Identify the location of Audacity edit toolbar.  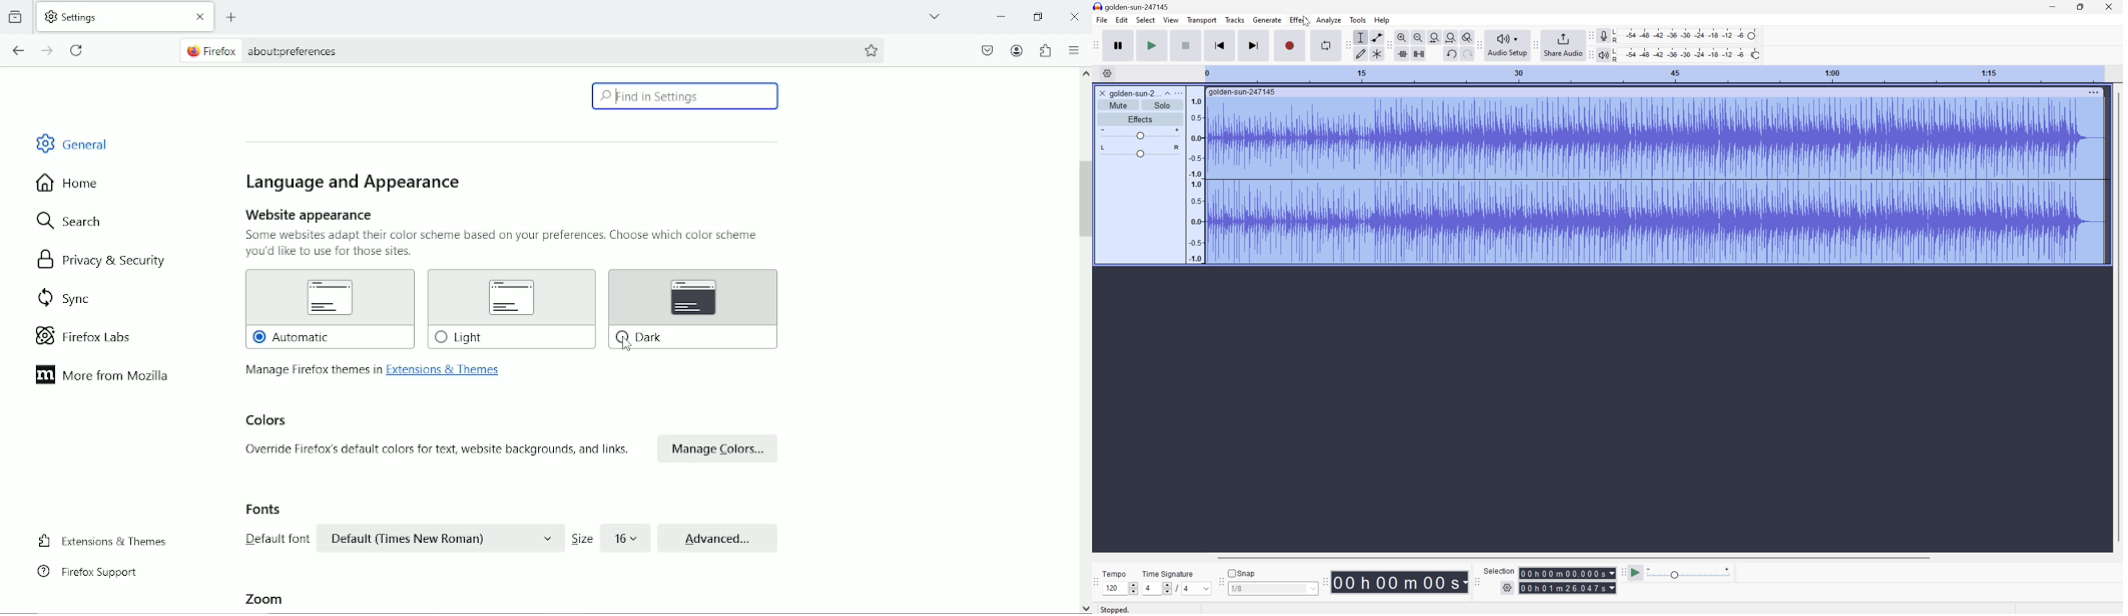
(1389, 46).